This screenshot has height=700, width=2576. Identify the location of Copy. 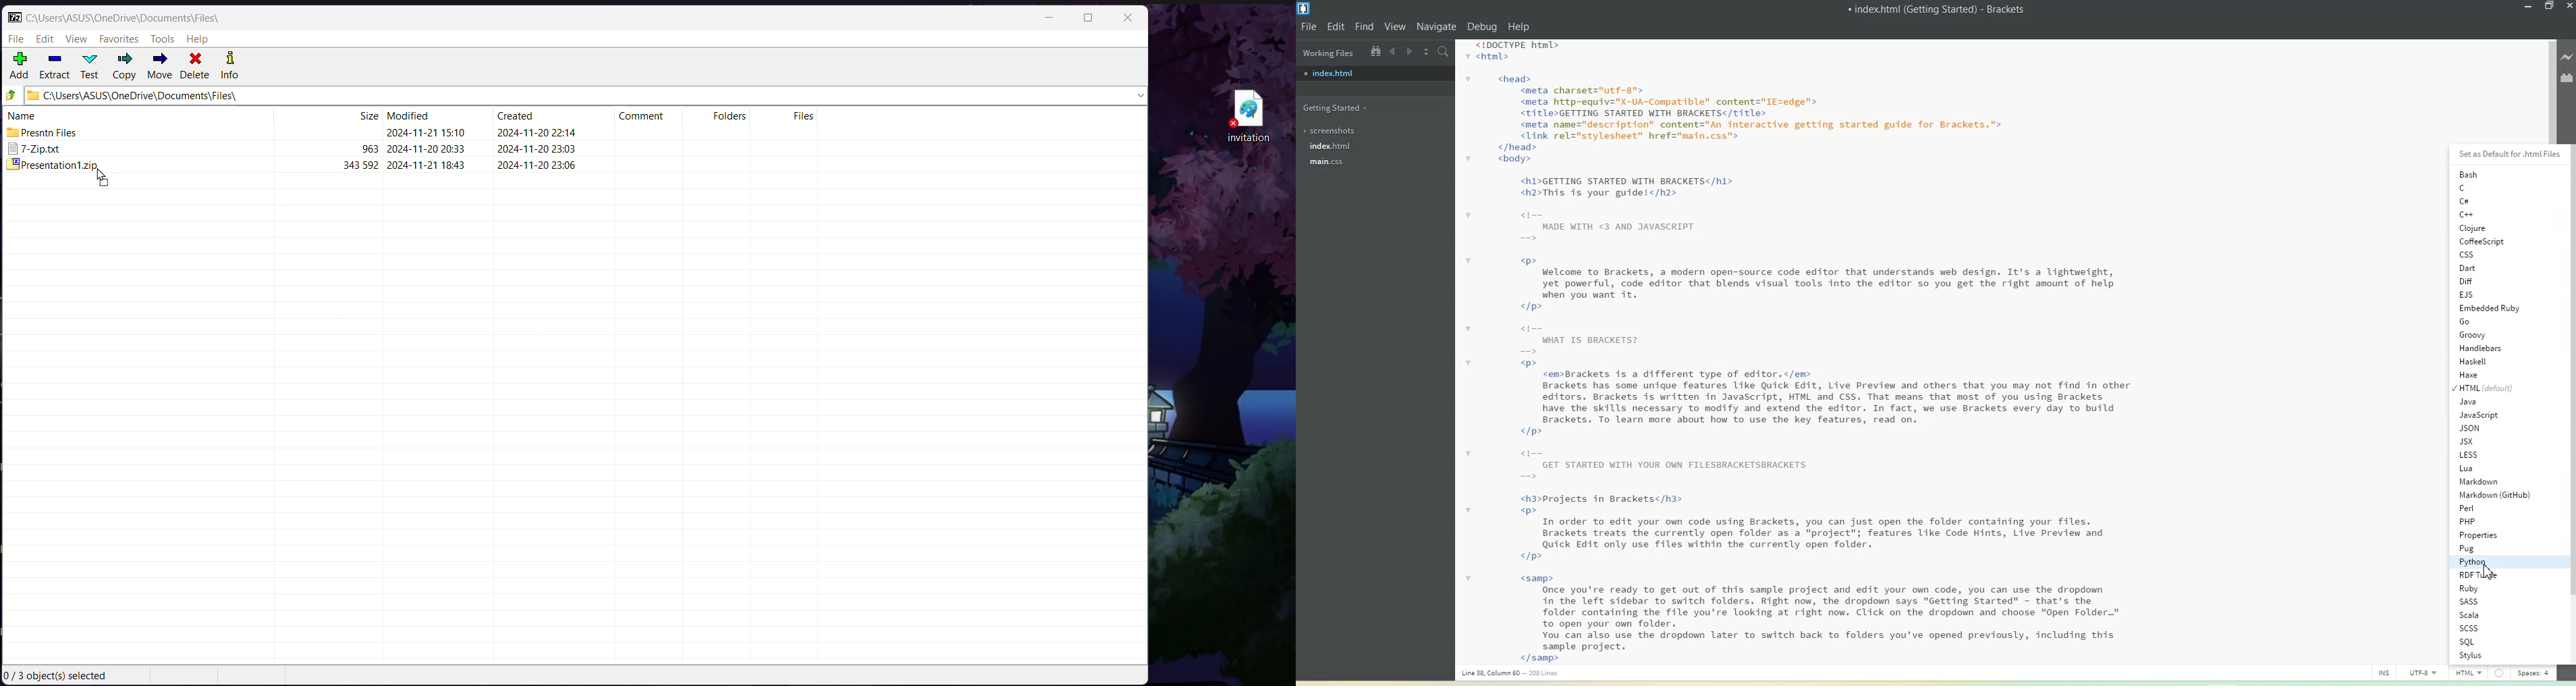
(124, 67).